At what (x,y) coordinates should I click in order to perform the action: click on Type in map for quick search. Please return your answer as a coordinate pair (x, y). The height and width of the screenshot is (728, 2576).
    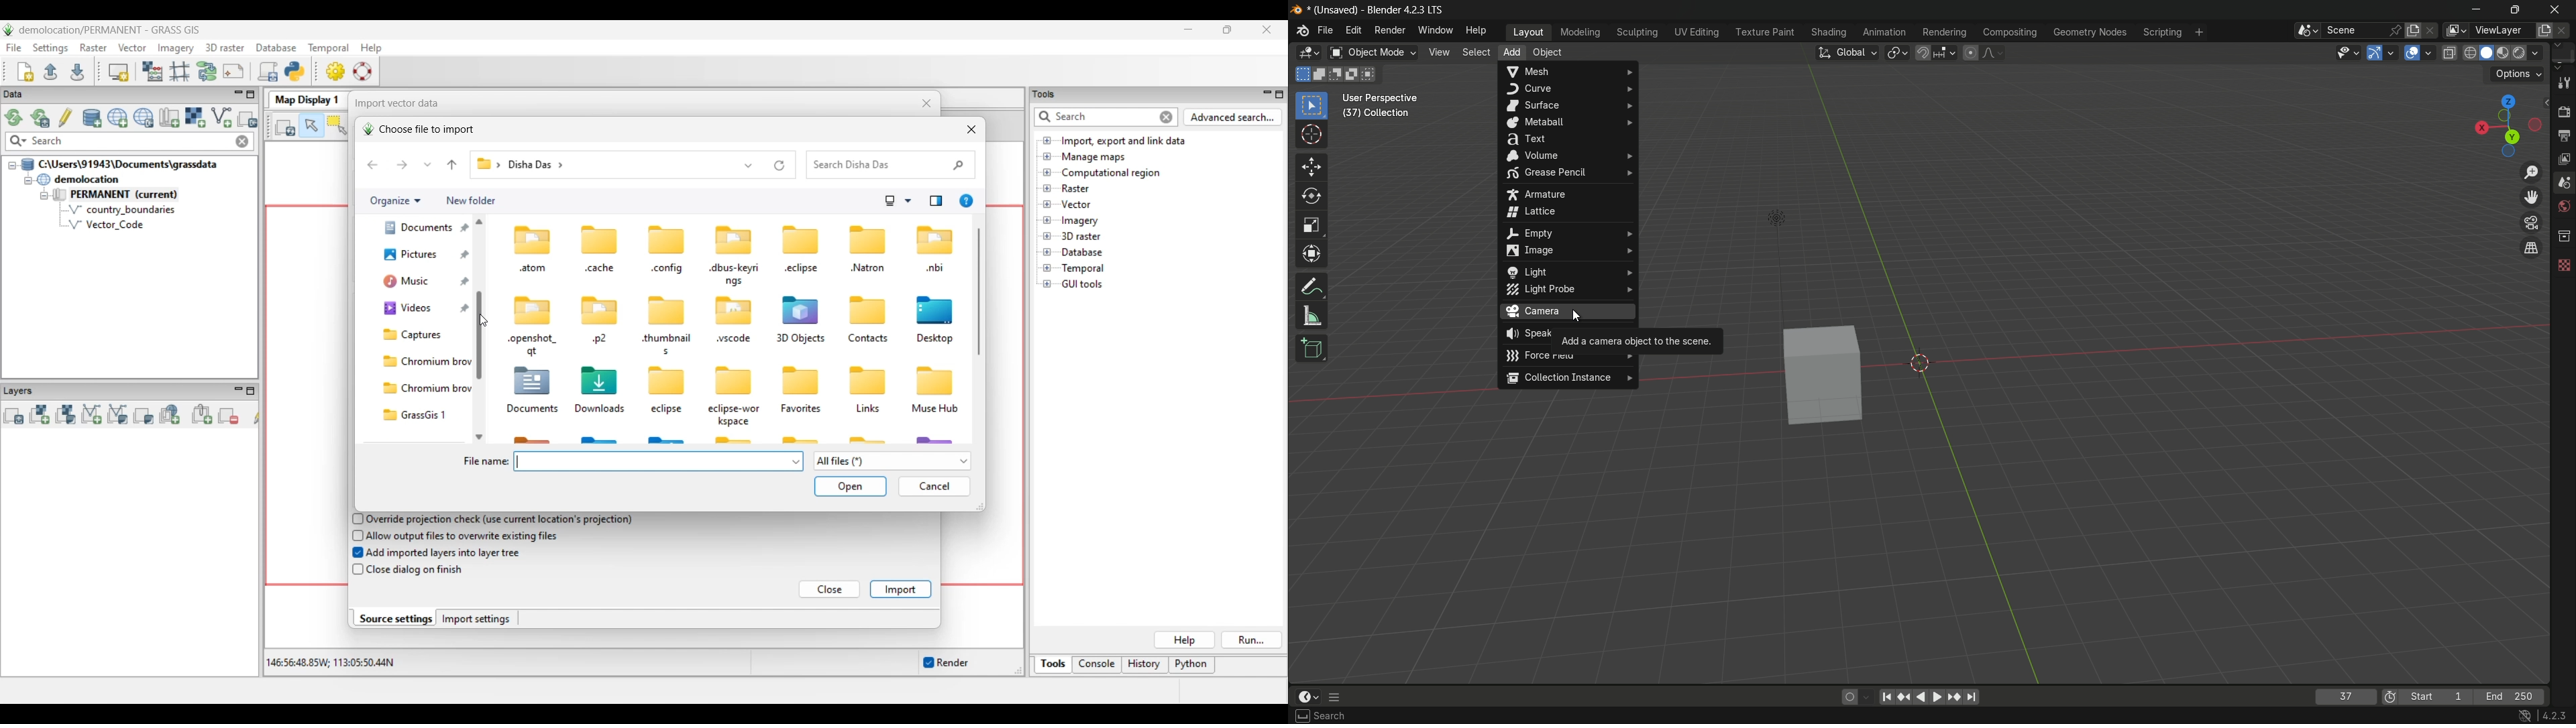
    Looking at the image, I should click on (131, 141).